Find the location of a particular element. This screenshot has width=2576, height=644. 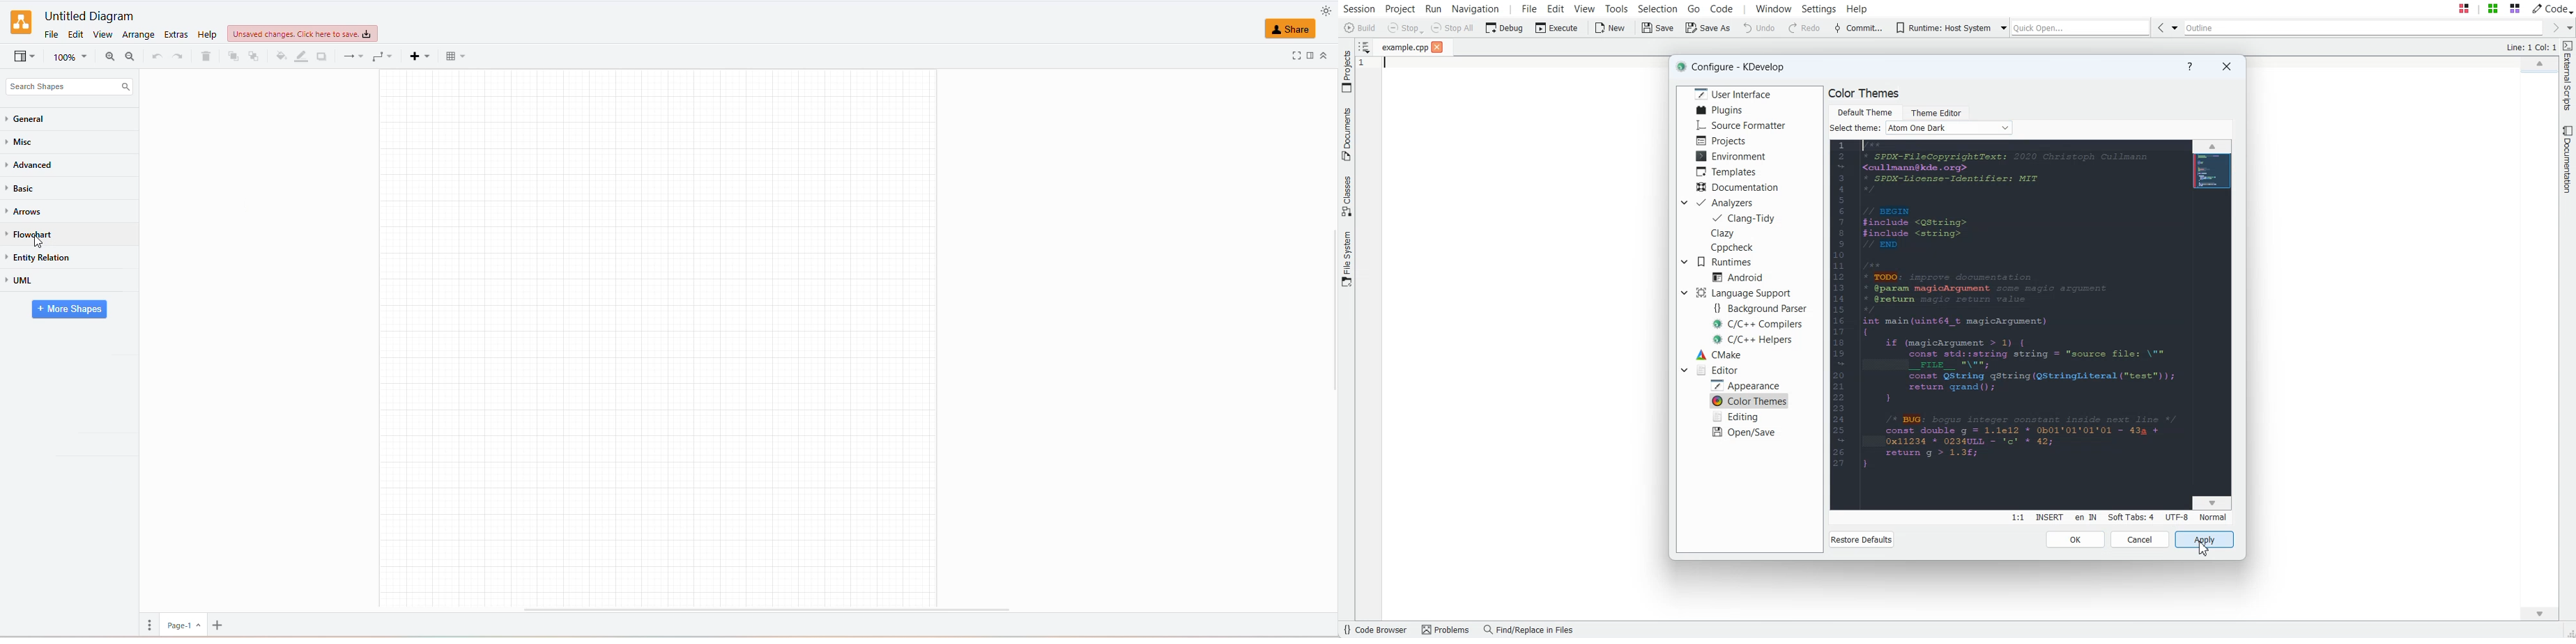

SHADOW is located at coordinates (326, 57).